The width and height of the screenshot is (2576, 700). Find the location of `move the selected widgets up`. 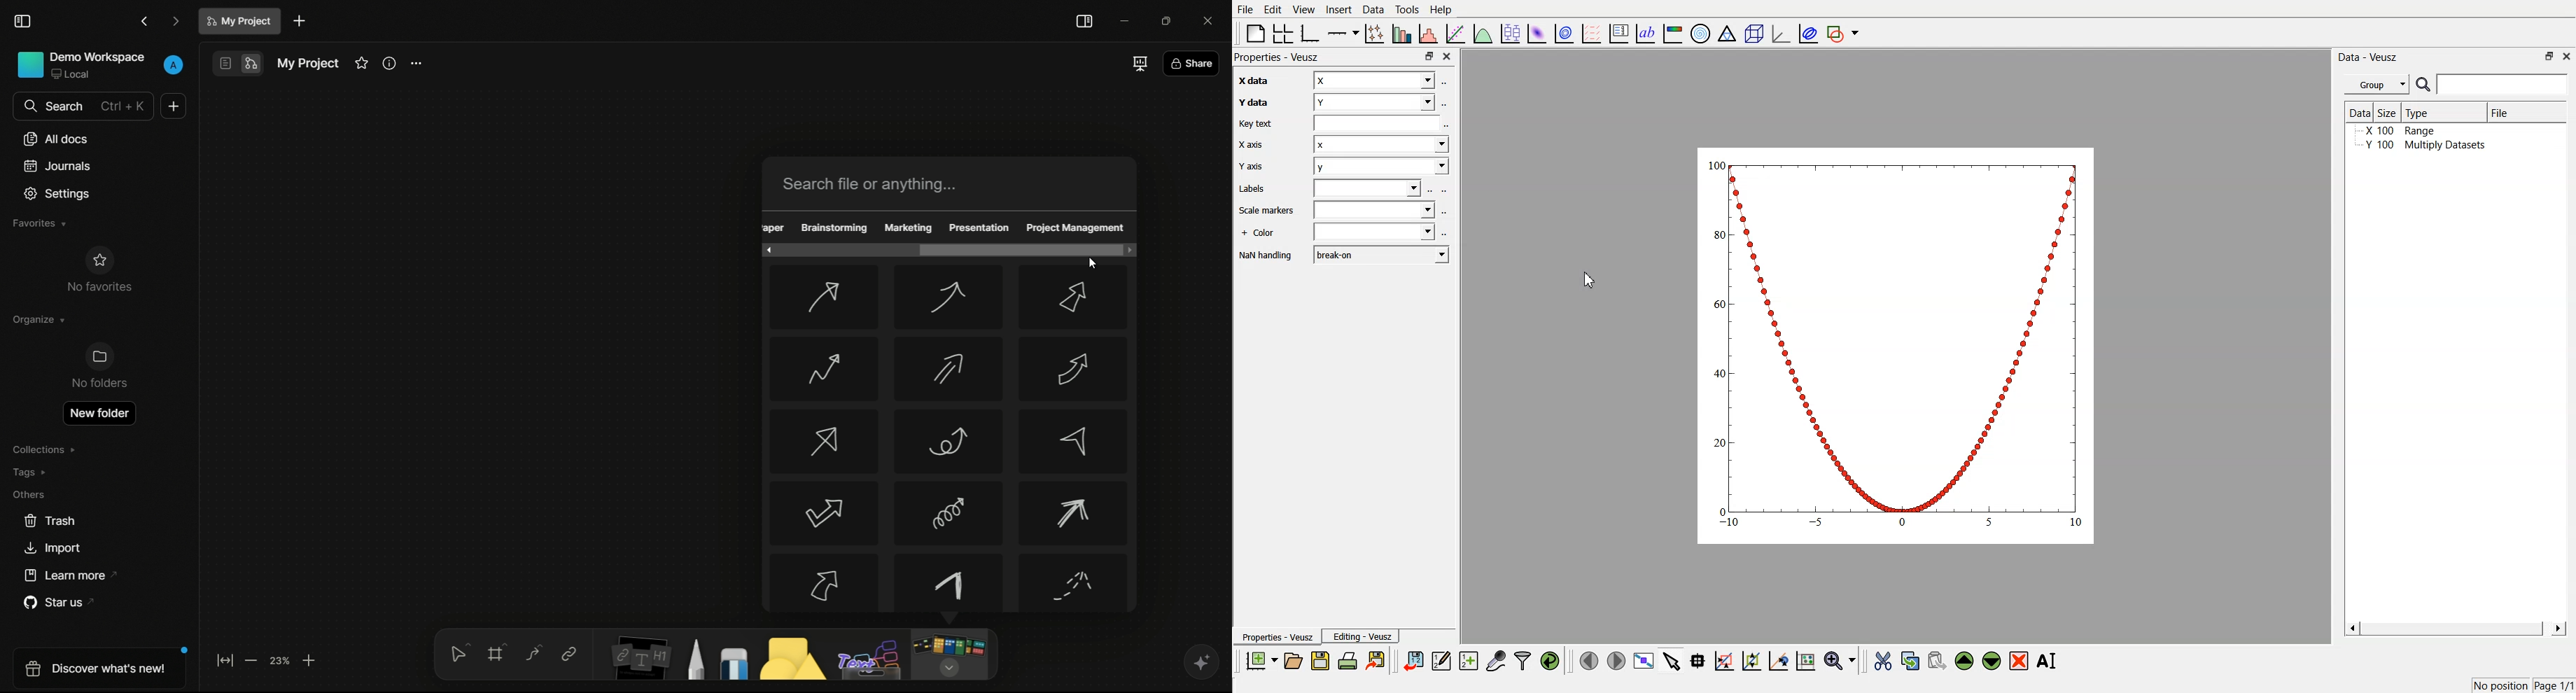

move the selected widgets up is located at coordinates (1966, 662).